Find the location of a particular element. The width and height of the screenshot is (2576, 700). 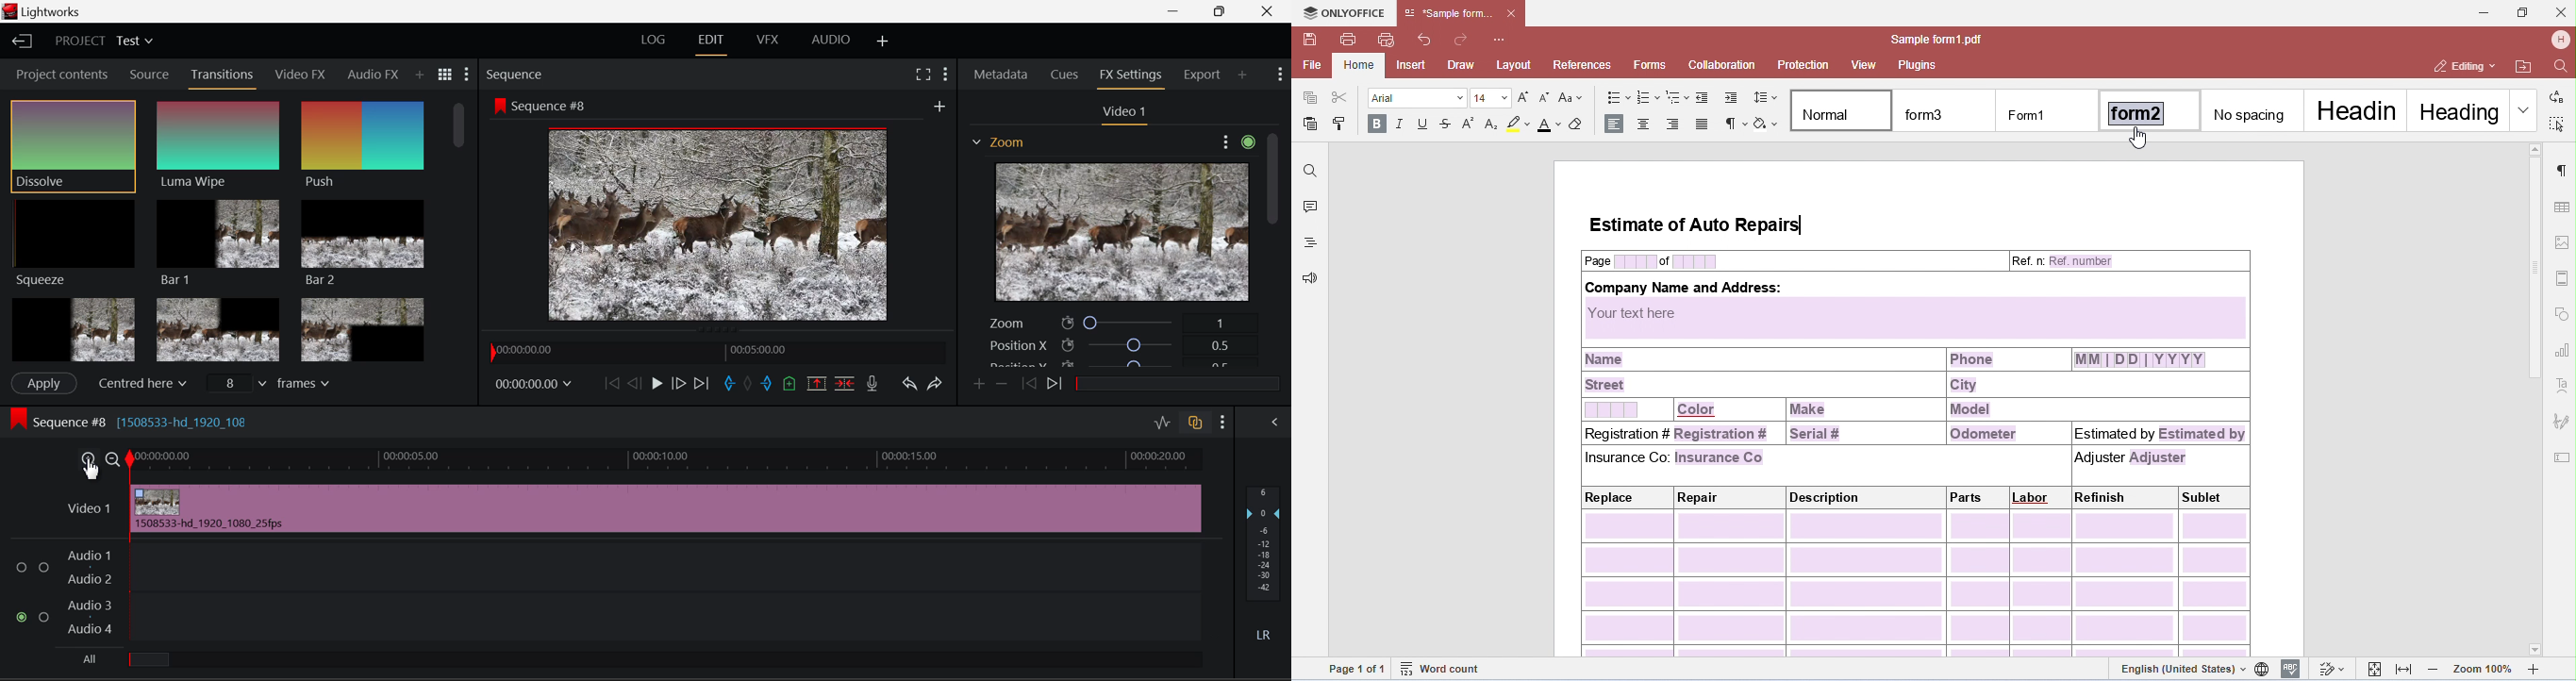

Cursor Position is located at coordinates (92, 470).